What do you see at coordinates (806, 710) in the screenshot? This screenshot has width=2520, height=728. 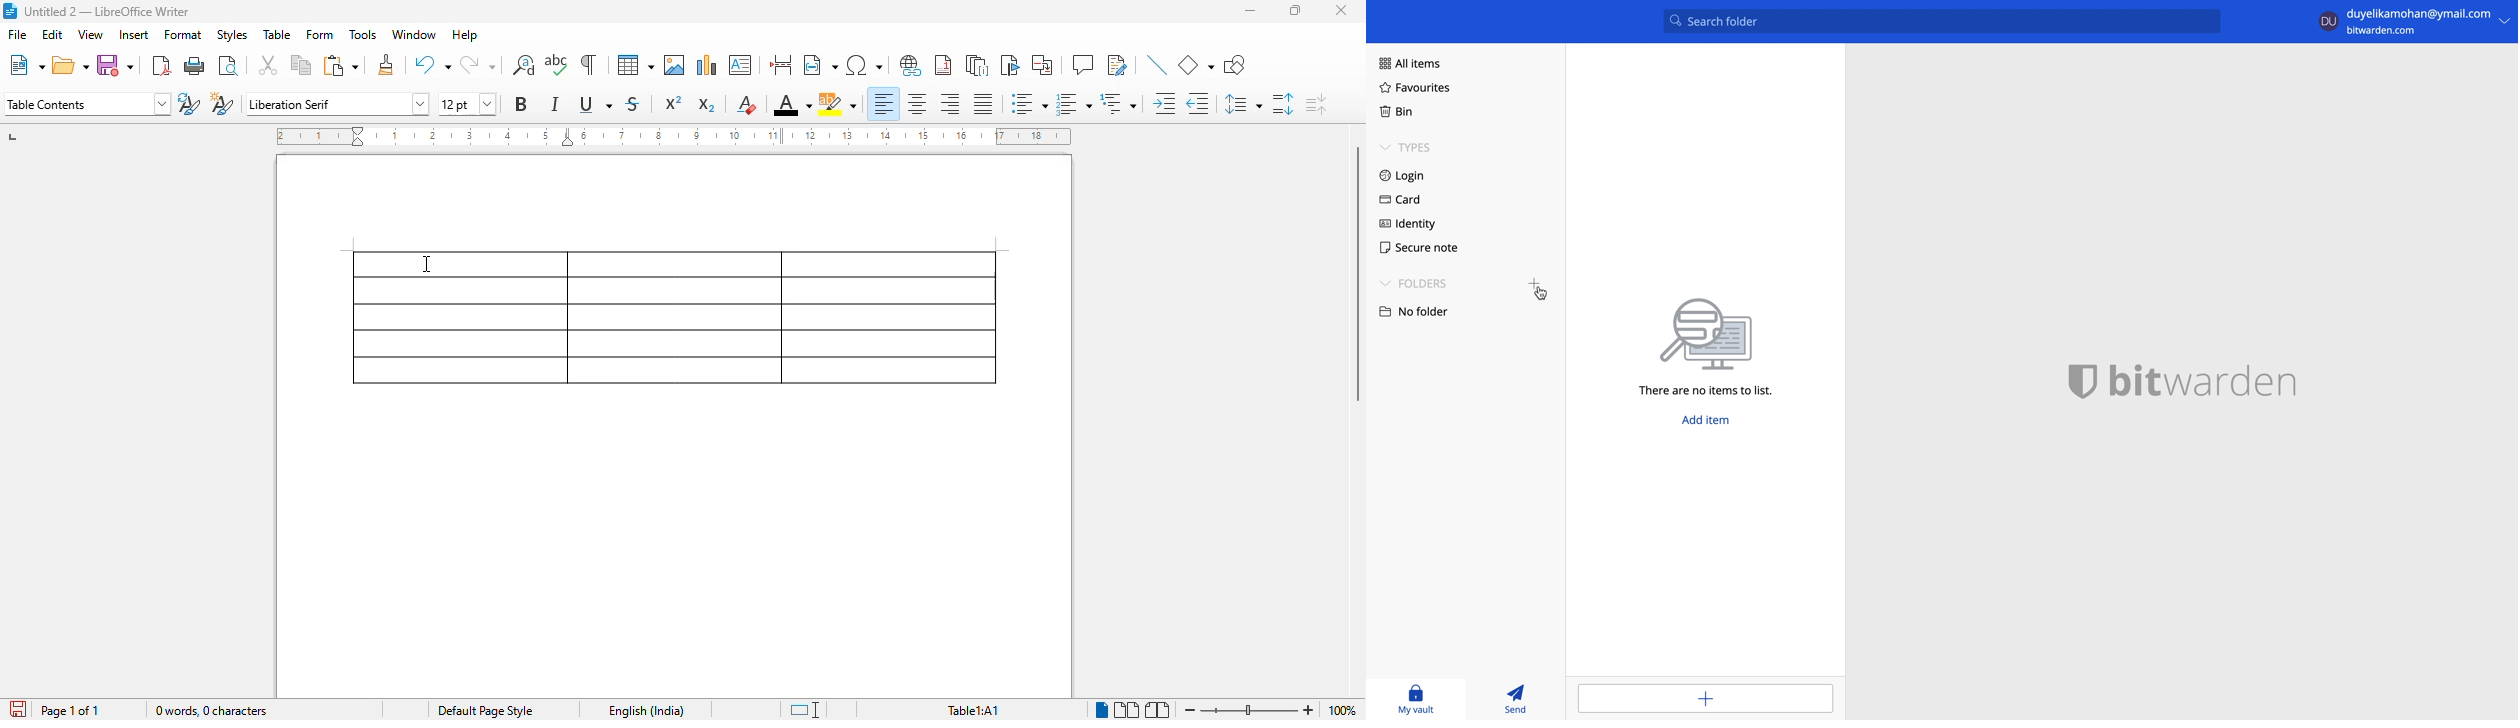 I see `standard selection` at bounding box center [806, 710].